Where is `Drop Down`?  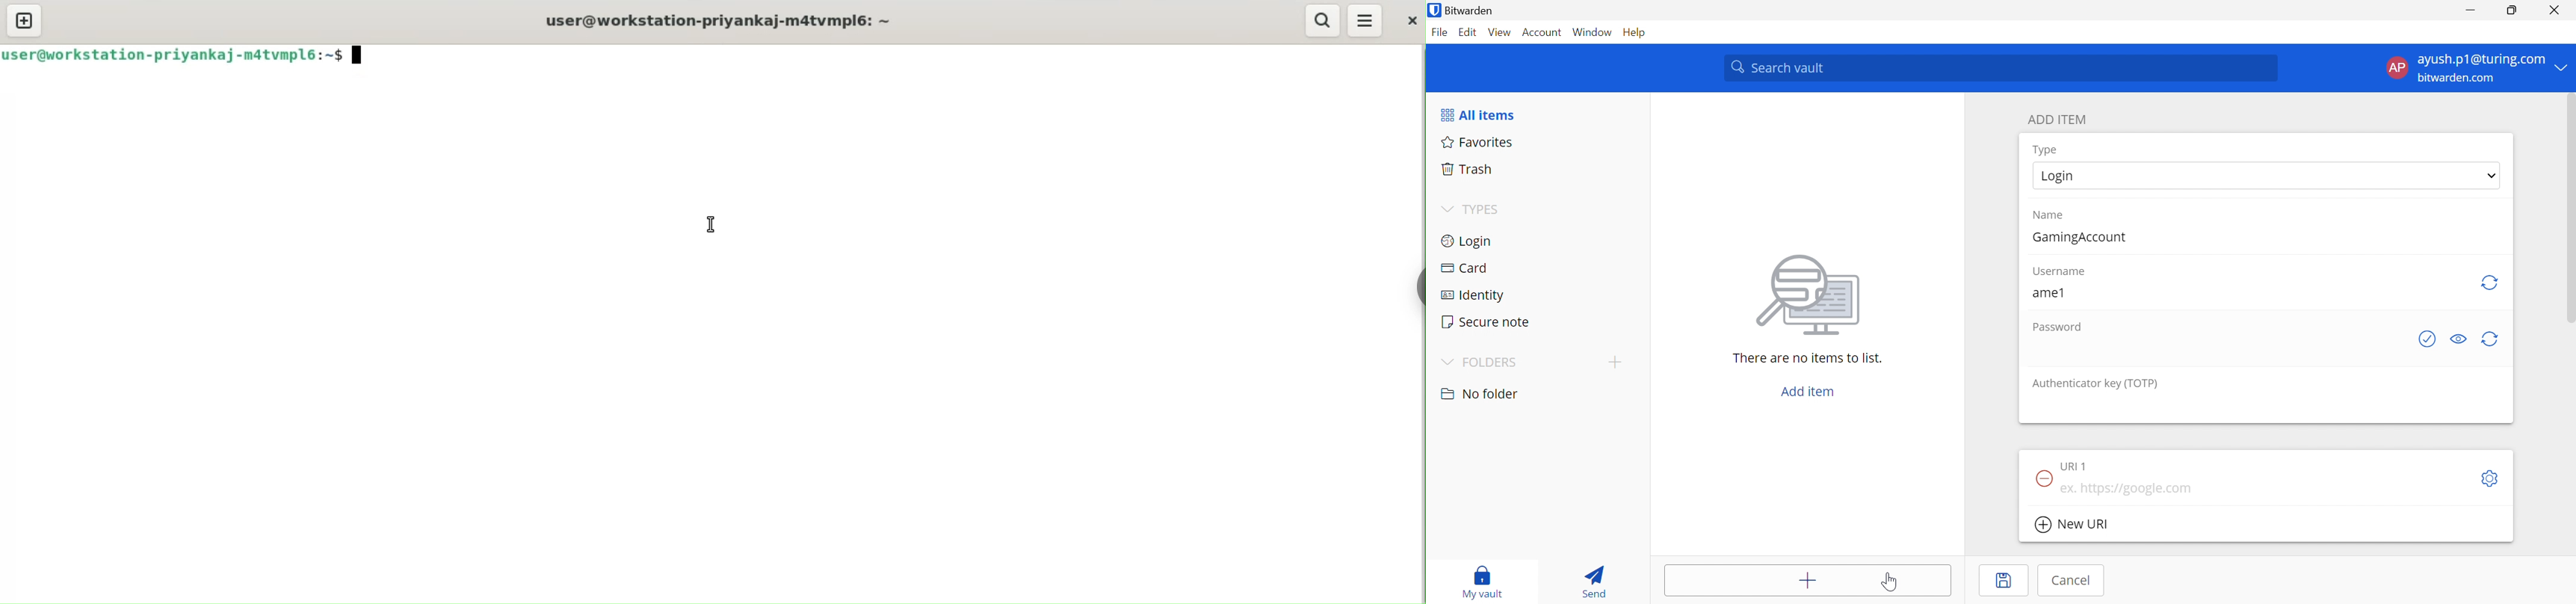
Drop Down is located at coordinates (1444, 361).